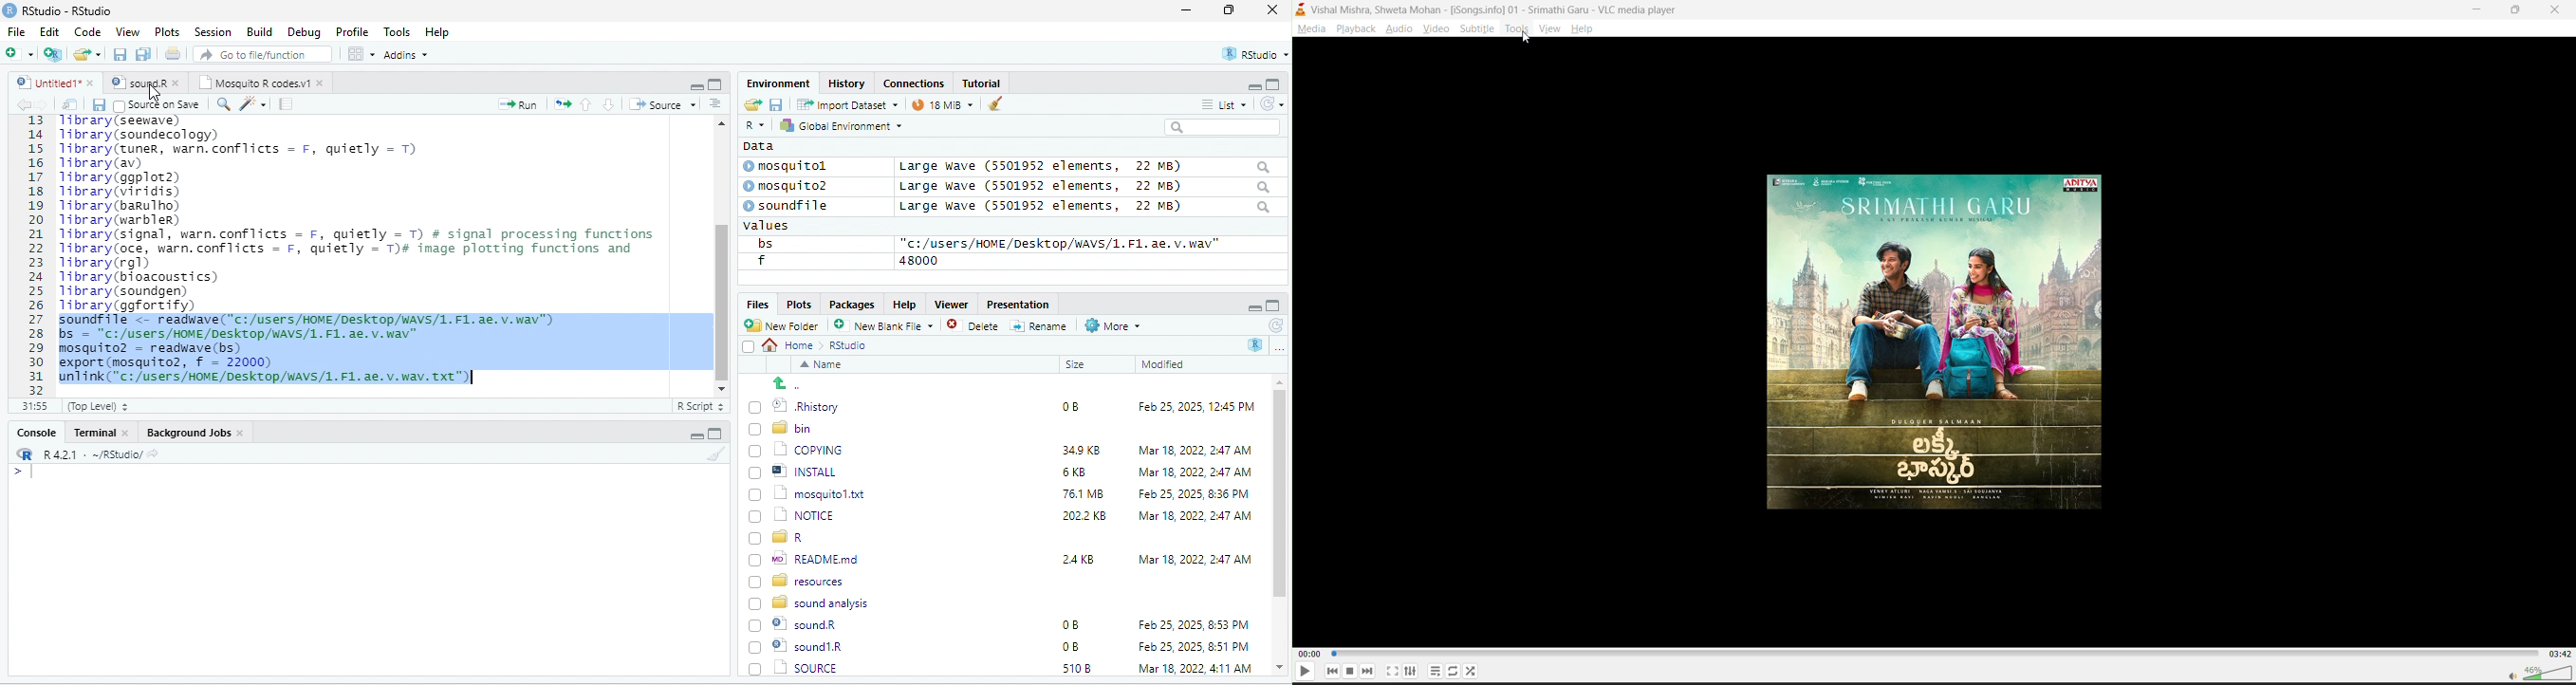  What do you see at coordinates (714, 434) in the screenshot?
I see `maximize` at bounding box center [714, 434].